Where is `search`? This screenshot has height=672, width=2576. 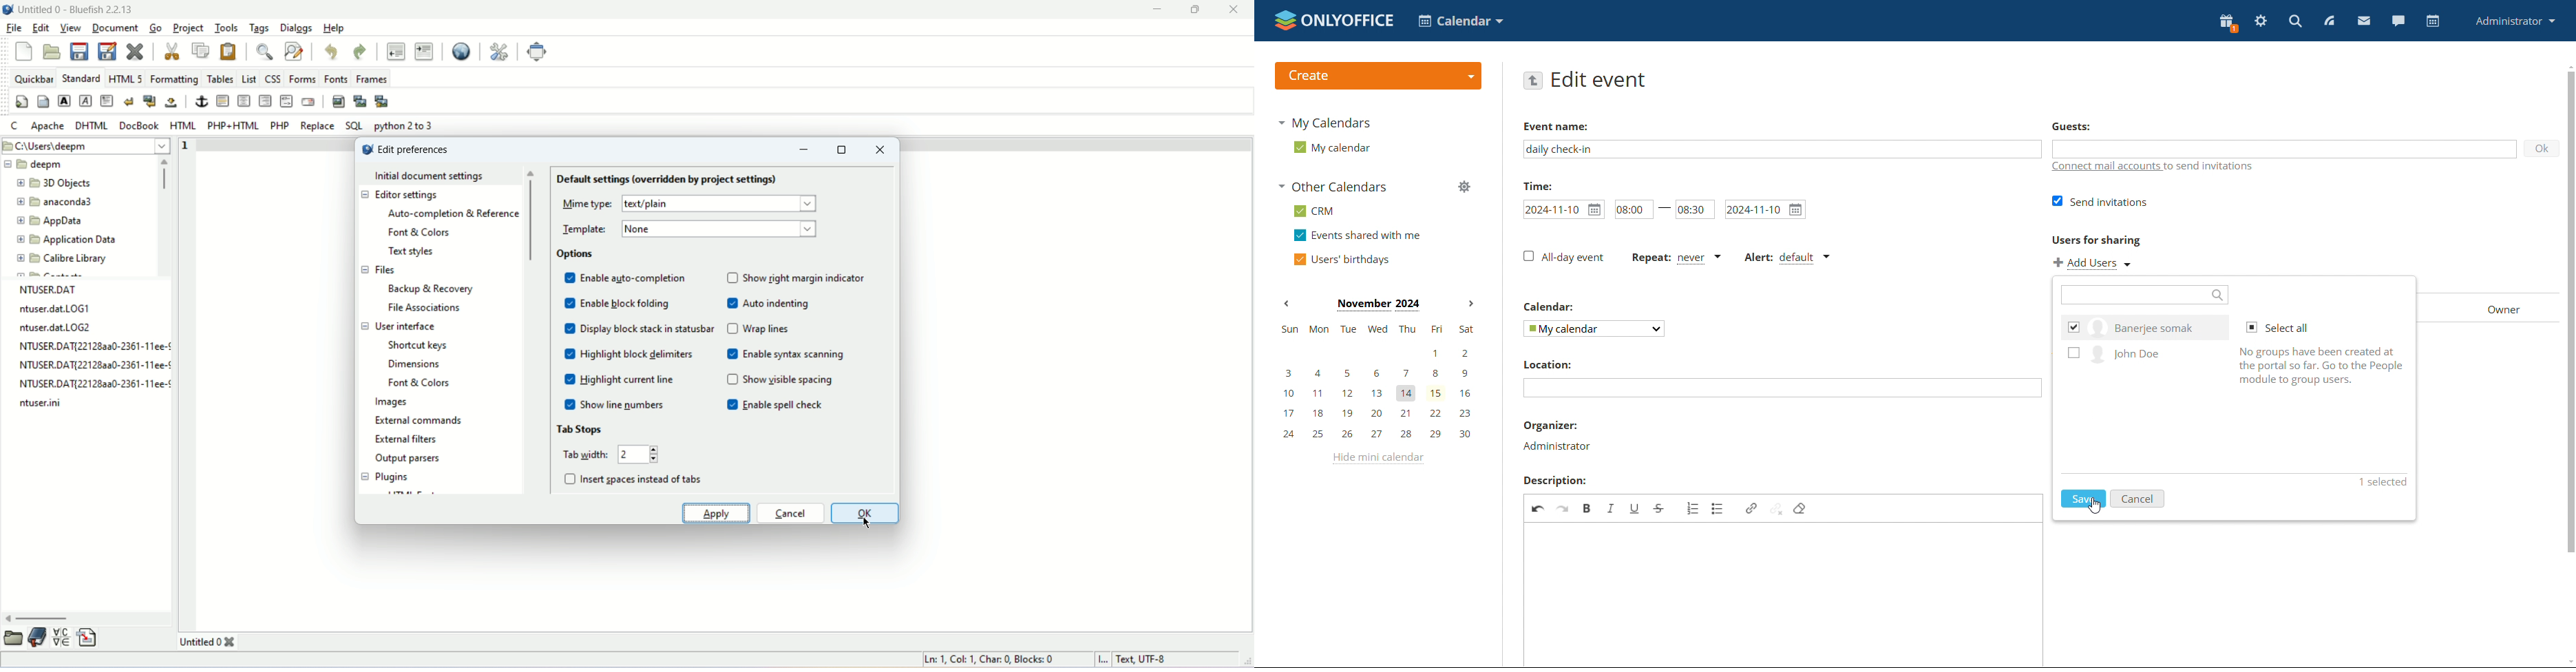 search is located at coordinates (2295, 21).